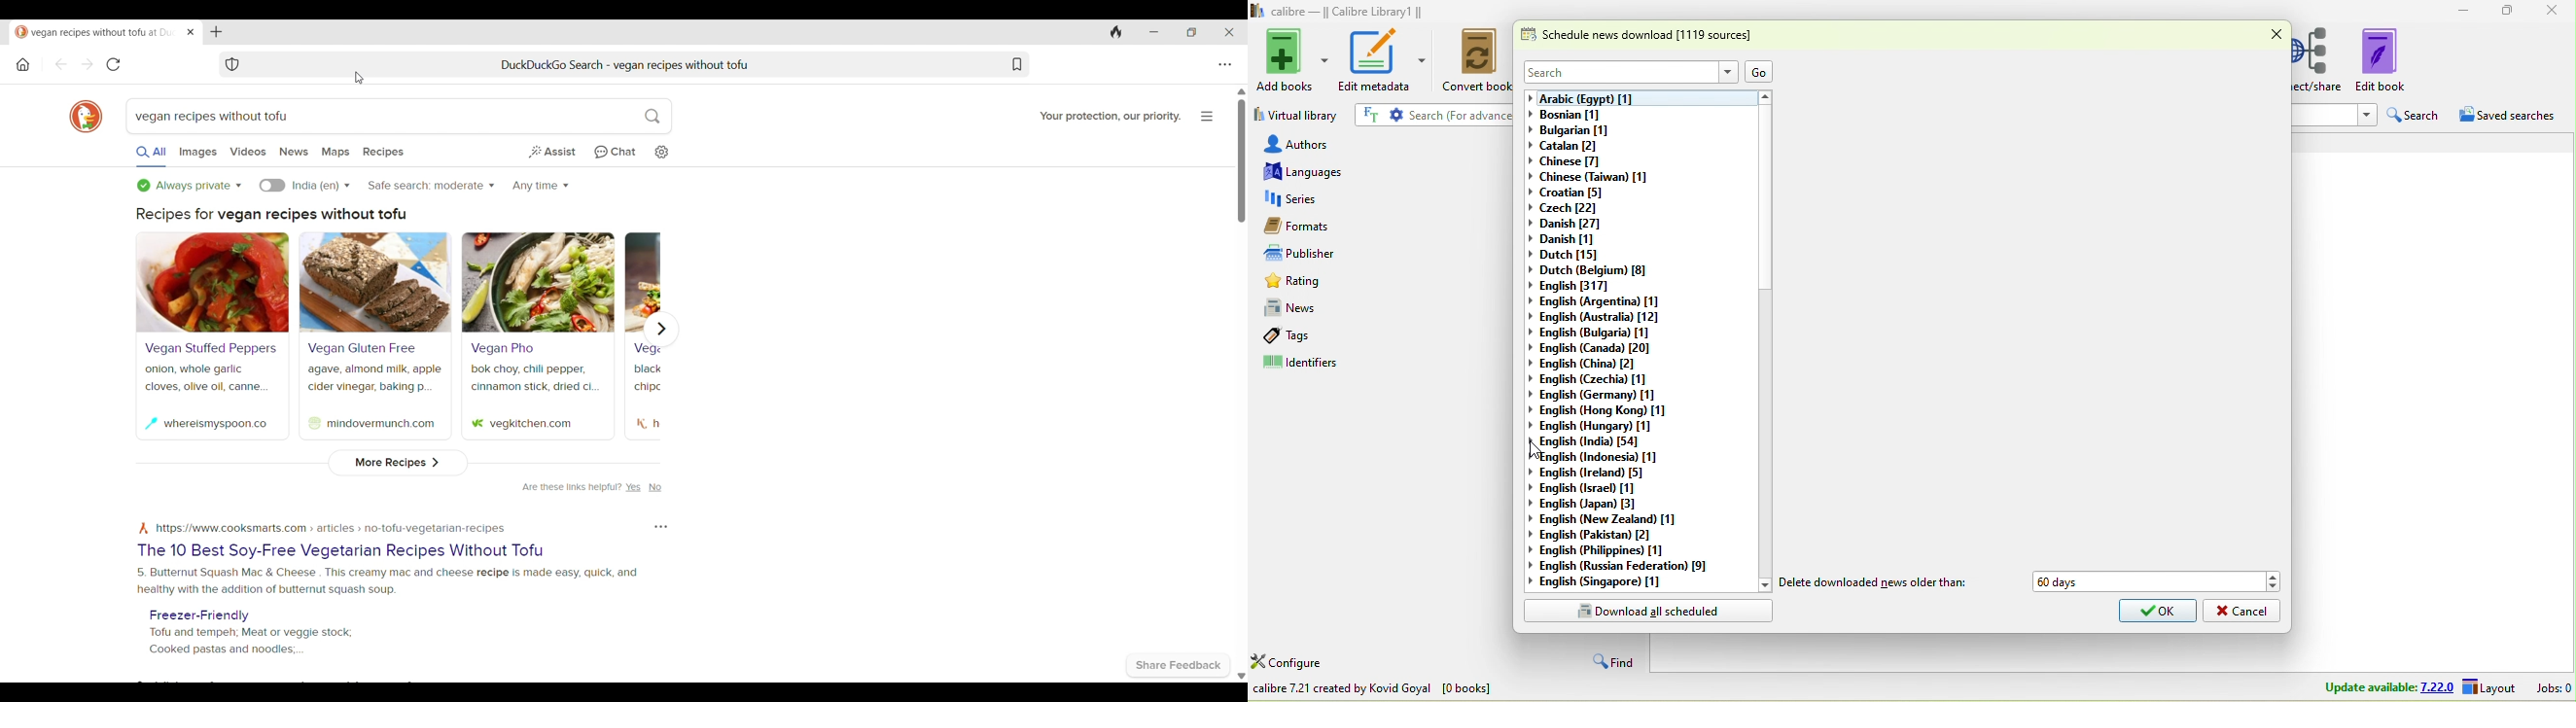  I want to click on search, so click(2417, 114).